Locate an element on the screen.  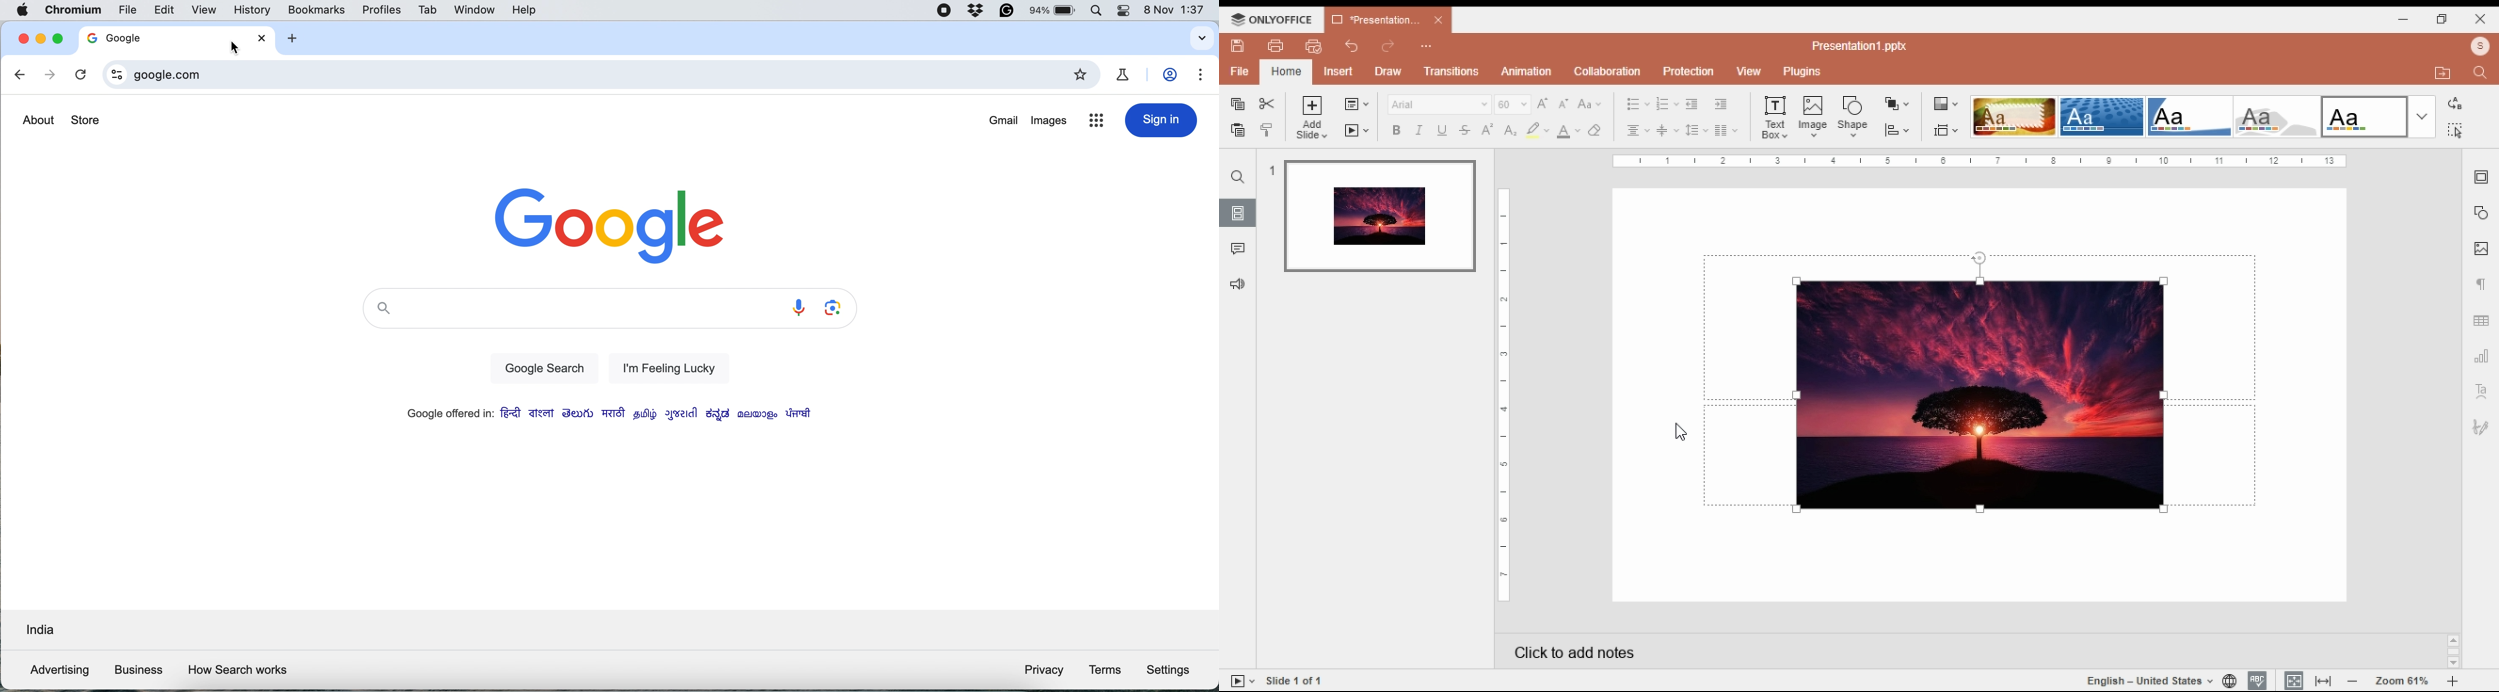
refresh is located at coordinates (80, 75).